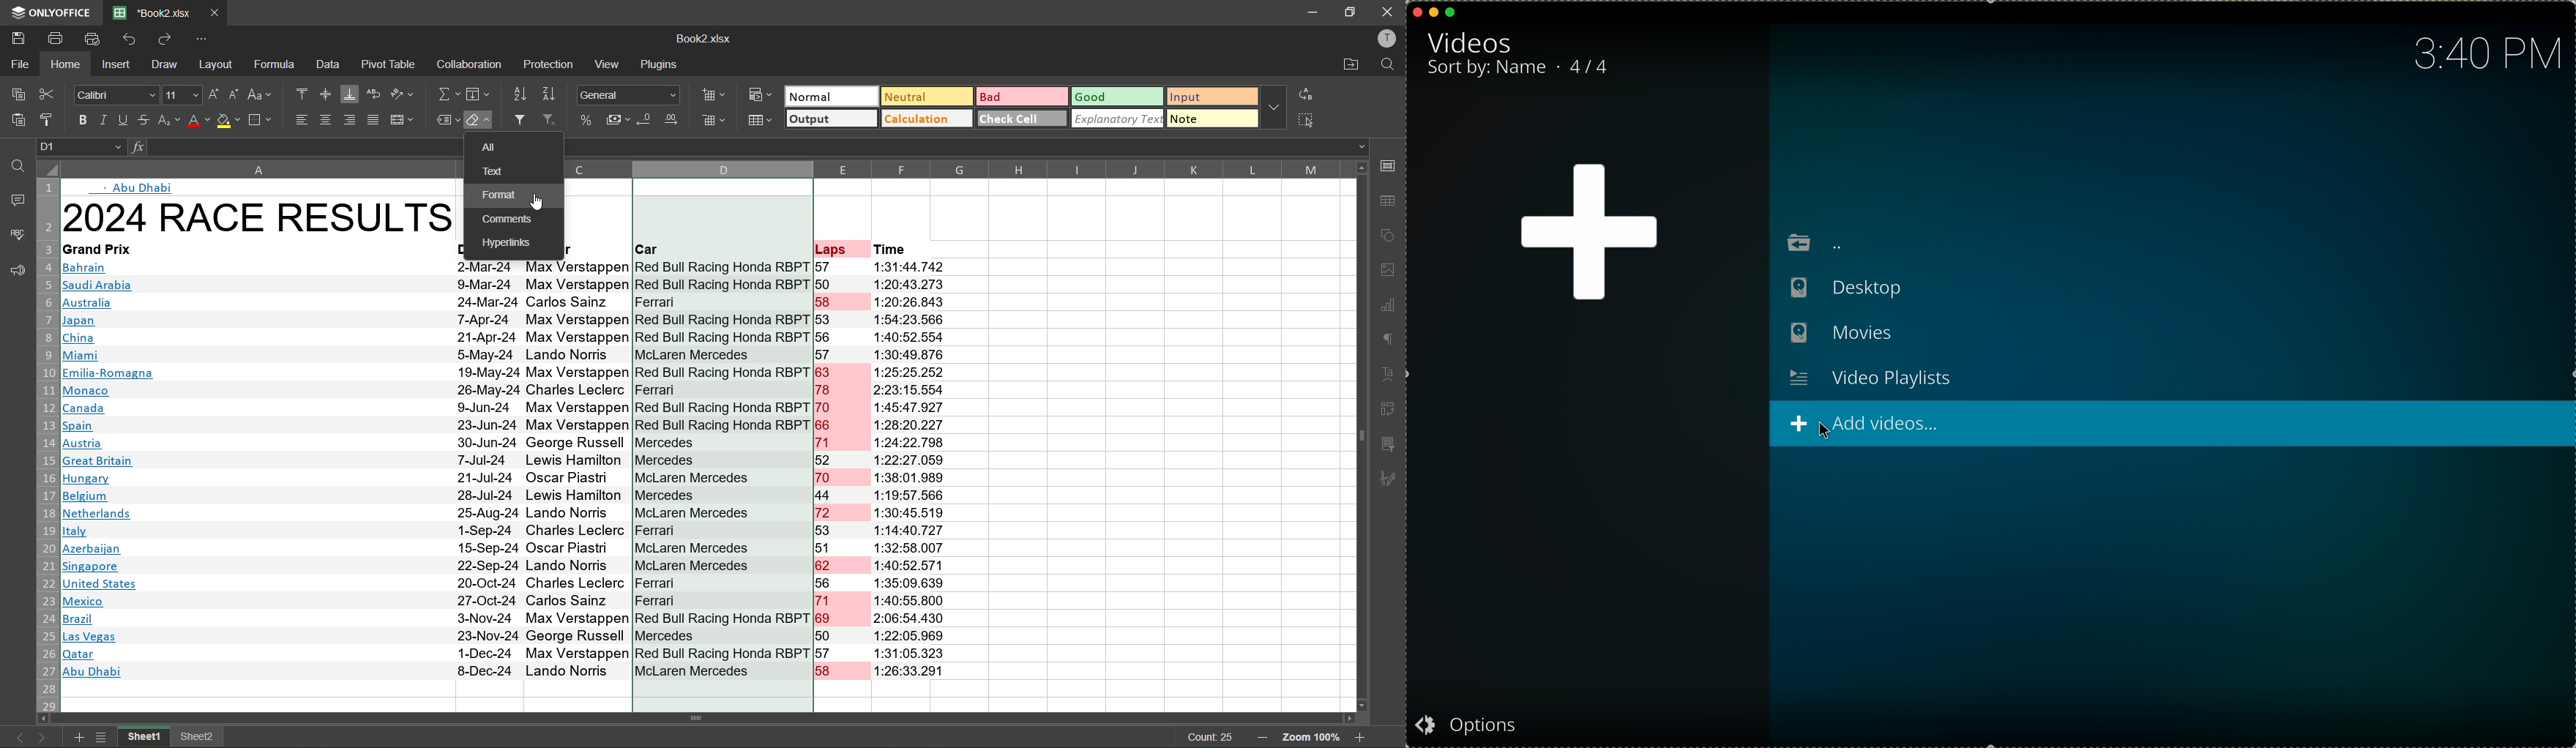 Image resolution: width=2576 pixels, height=756 pixels. What do you see at coordinates (504, 195) in the screenshot?
I see `format` at bounding box center [504, 195].